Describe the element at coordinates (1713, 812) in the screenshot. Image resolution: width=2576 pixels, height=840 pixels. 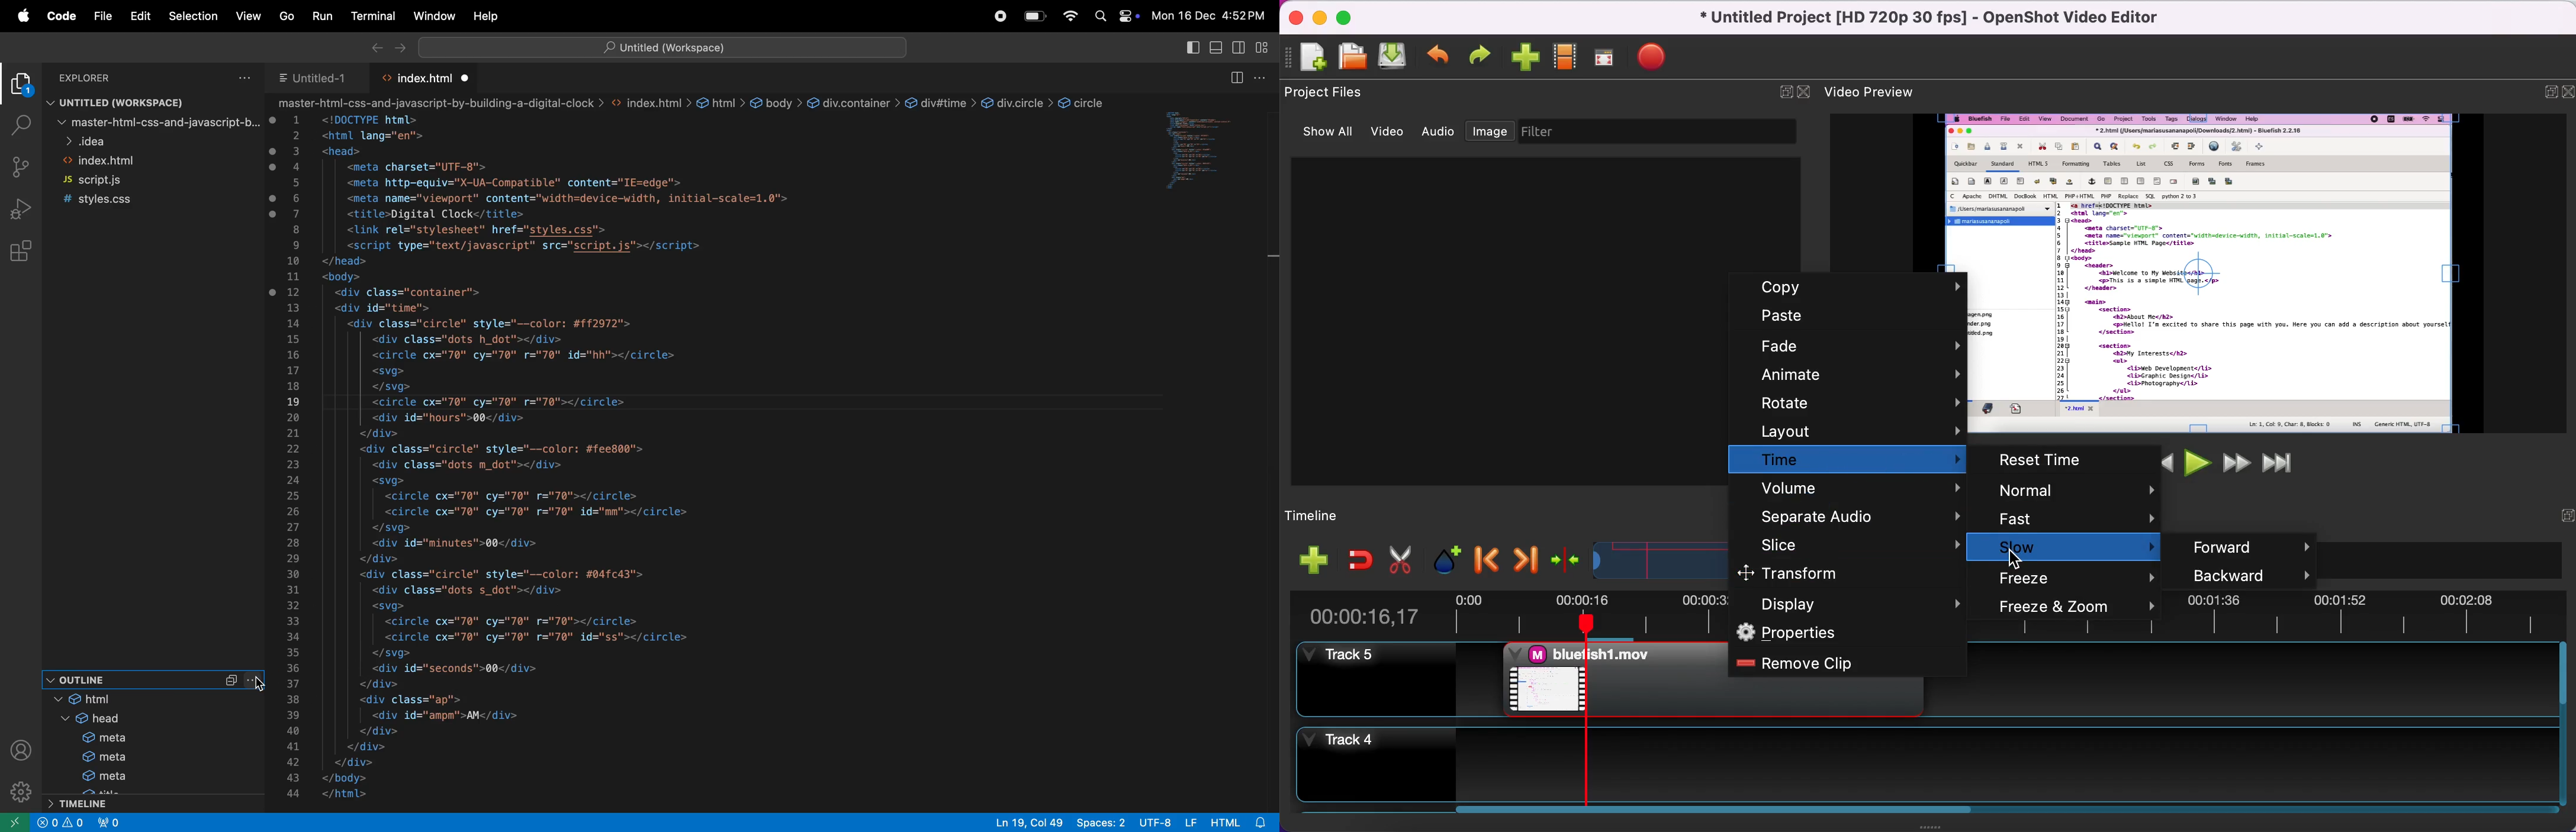
I see `scroll bar` at that location.